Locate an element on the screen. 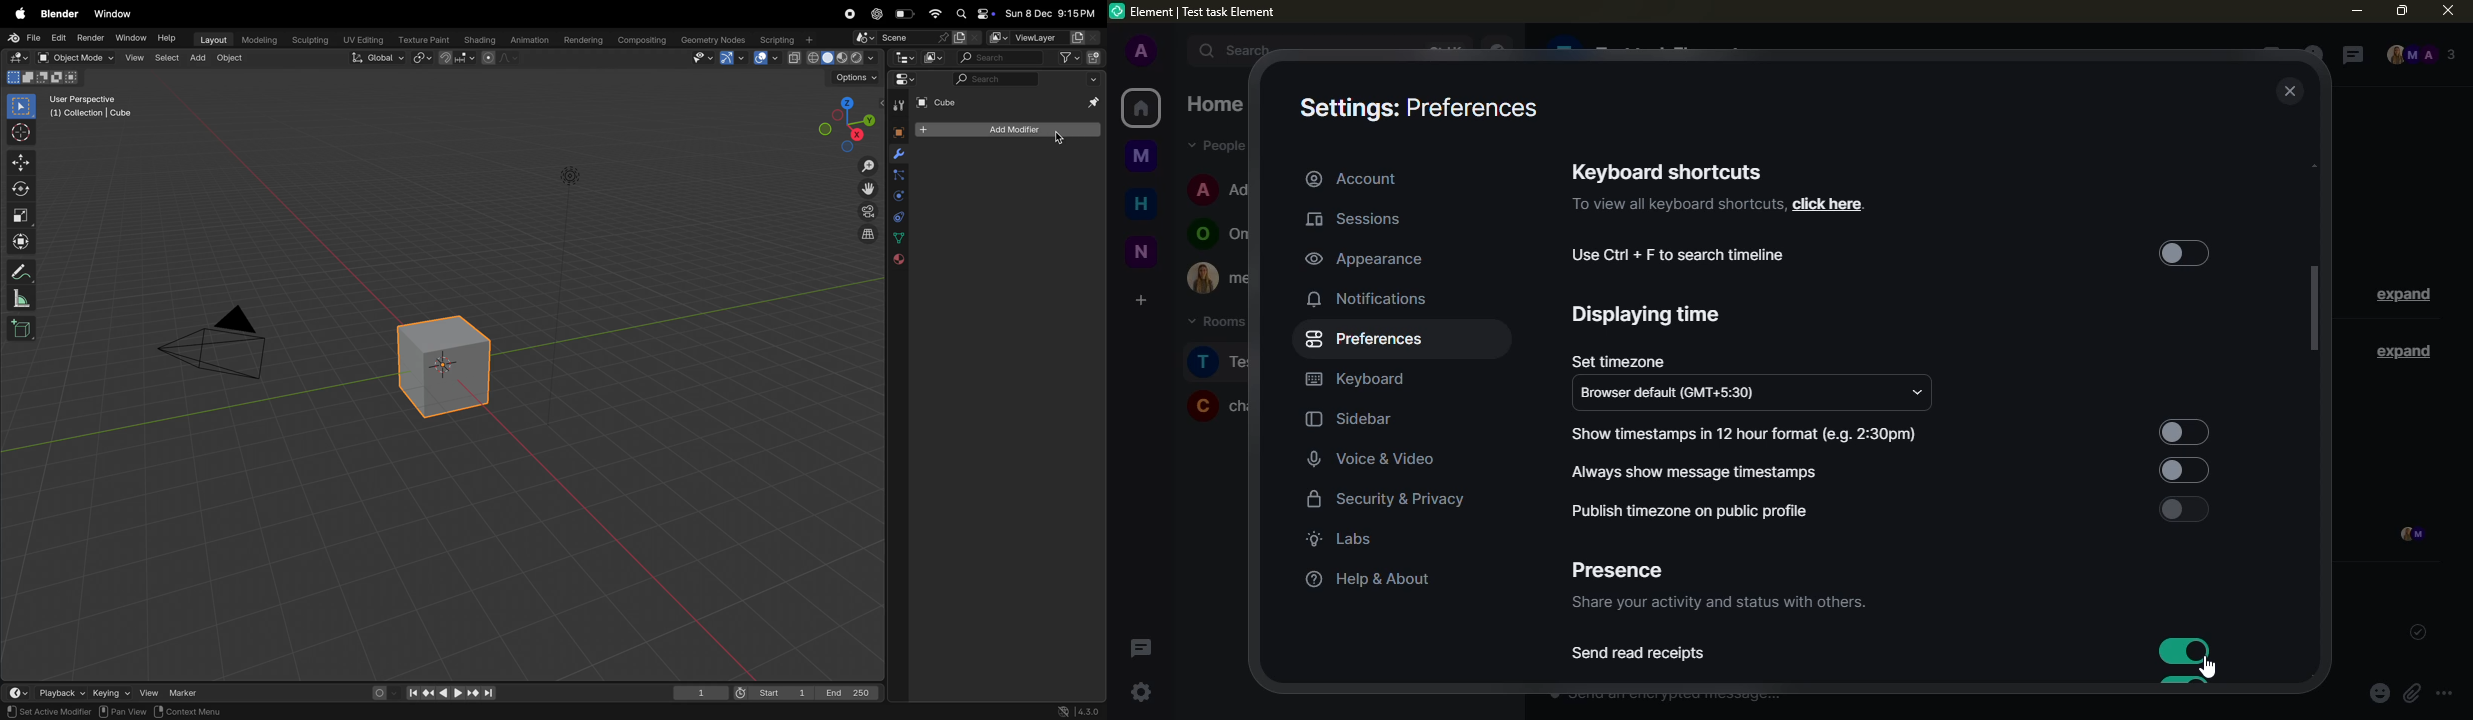  drop down is located at coordinates (1917, 393).